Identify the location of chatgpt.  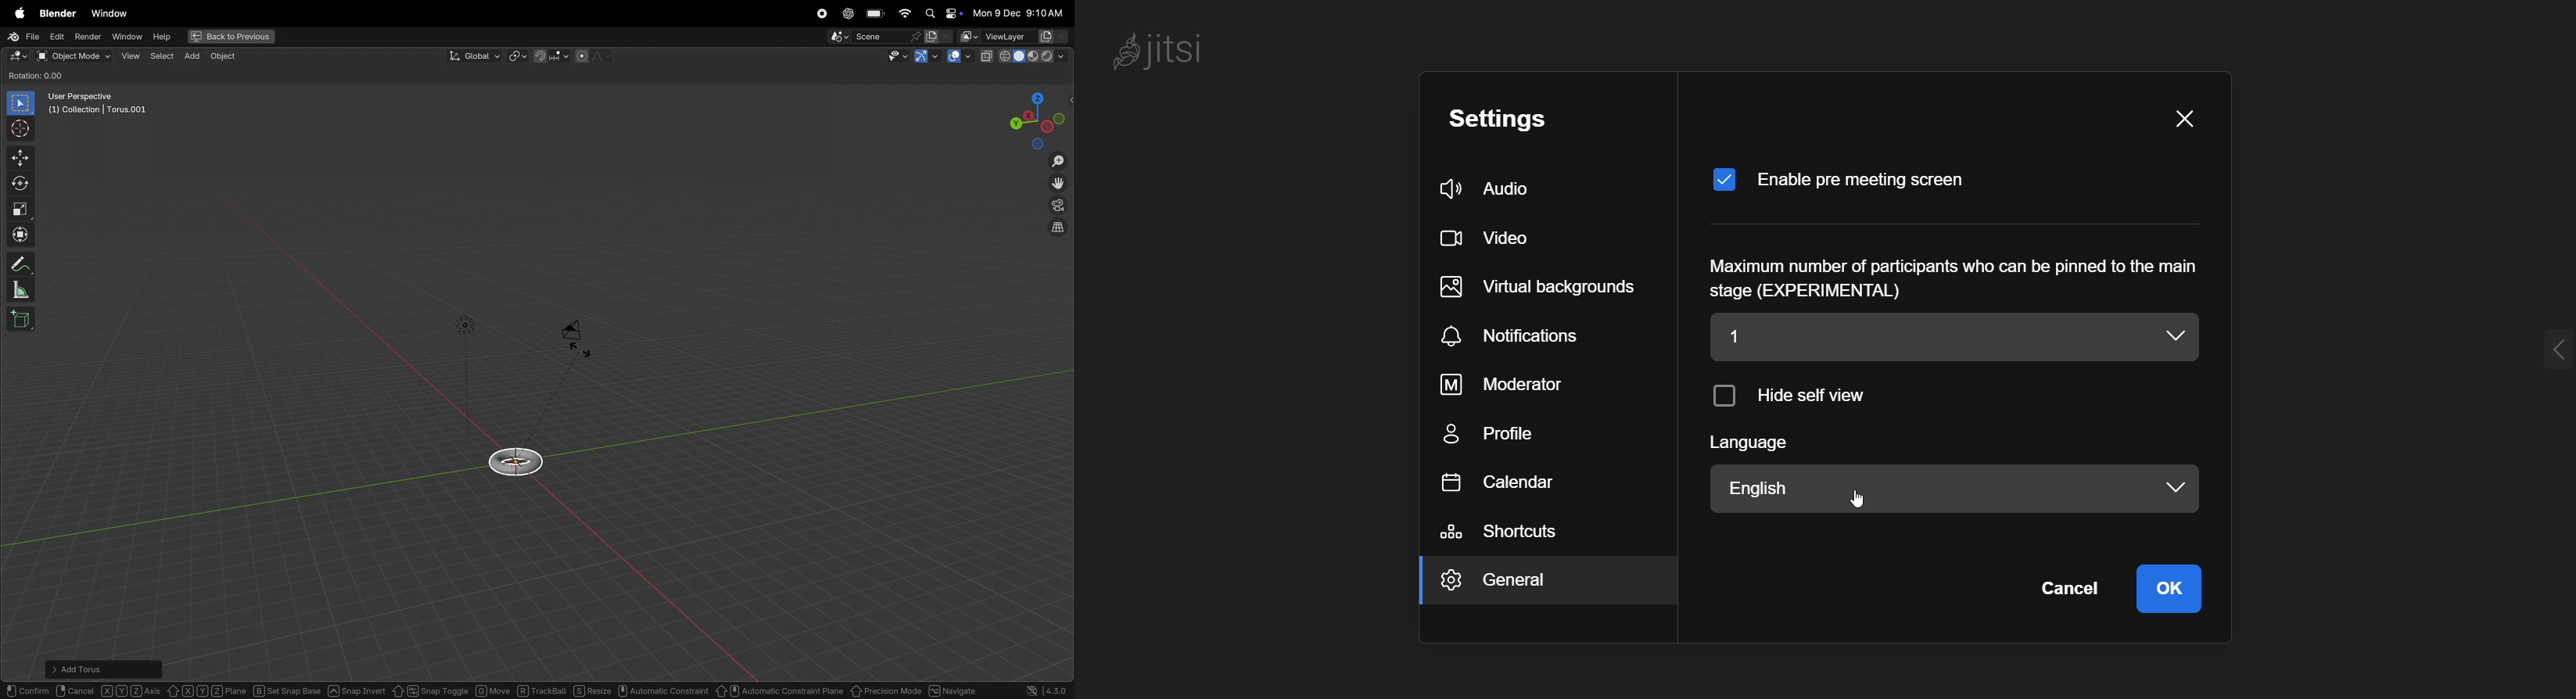
(848, 14).